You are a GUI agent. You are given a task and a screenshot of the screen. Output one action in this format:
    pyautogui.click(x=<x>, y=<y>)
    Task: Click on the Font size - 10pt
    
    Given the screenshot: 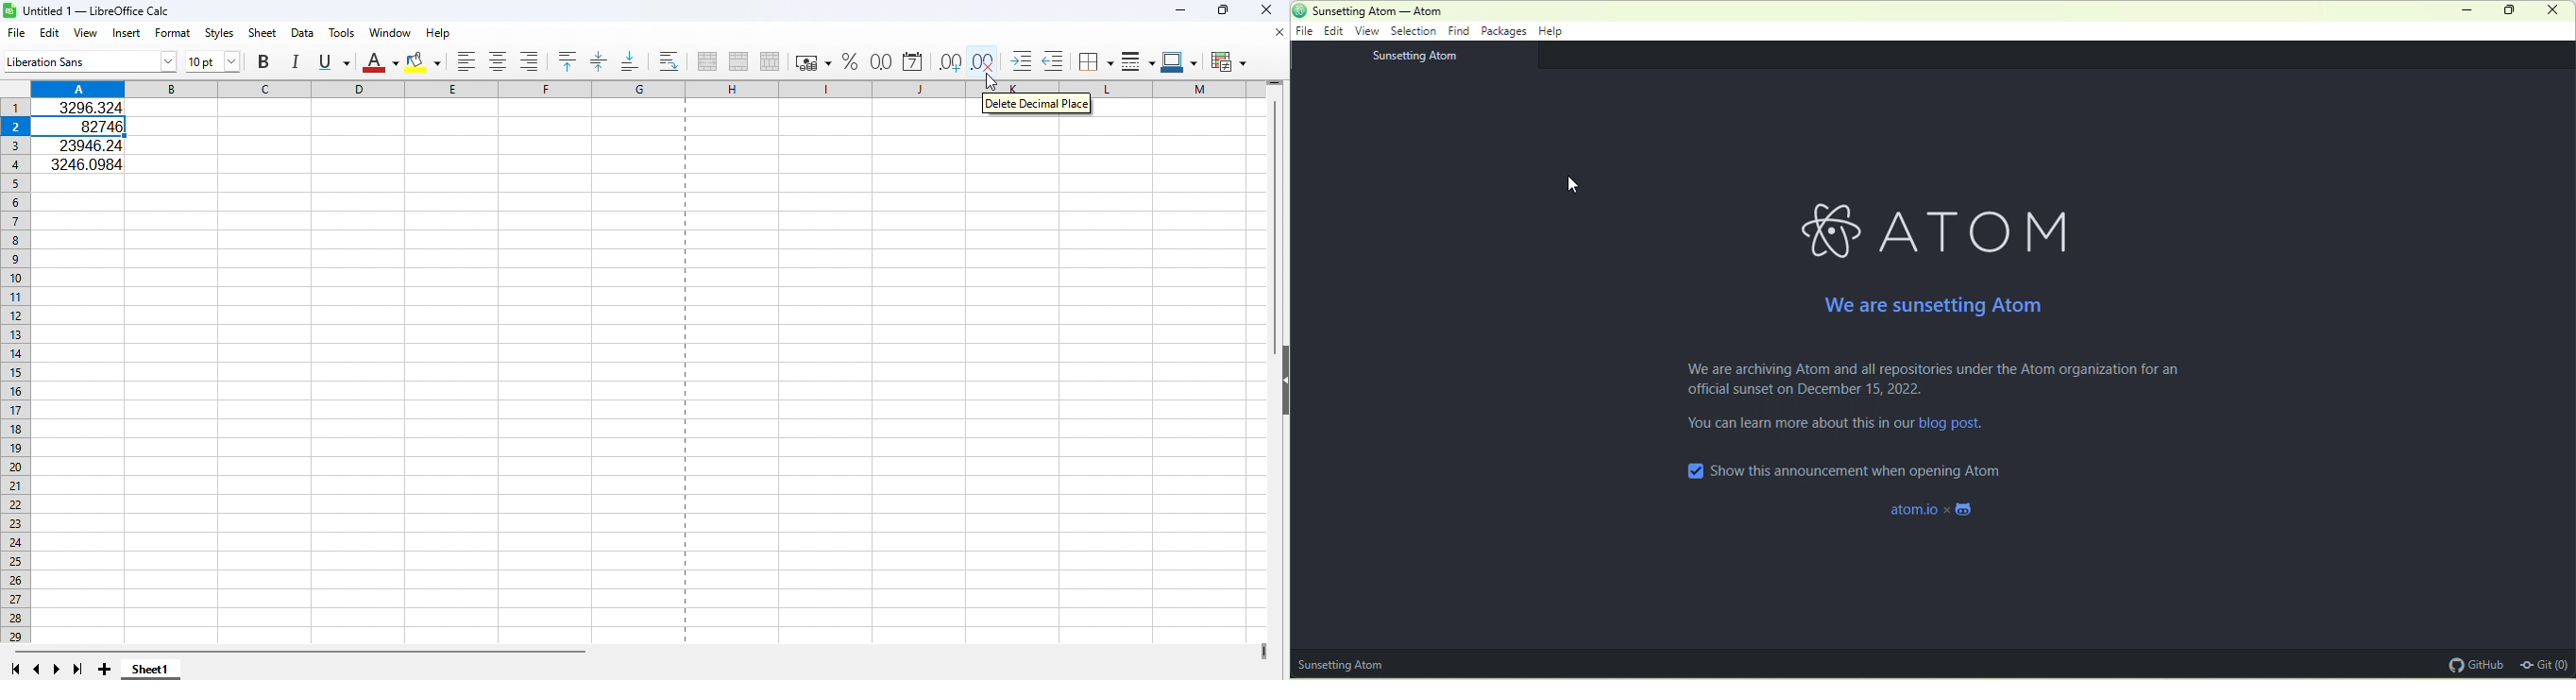 What is the action you would take?
    pyautogui.click(x=215, y=63)
    